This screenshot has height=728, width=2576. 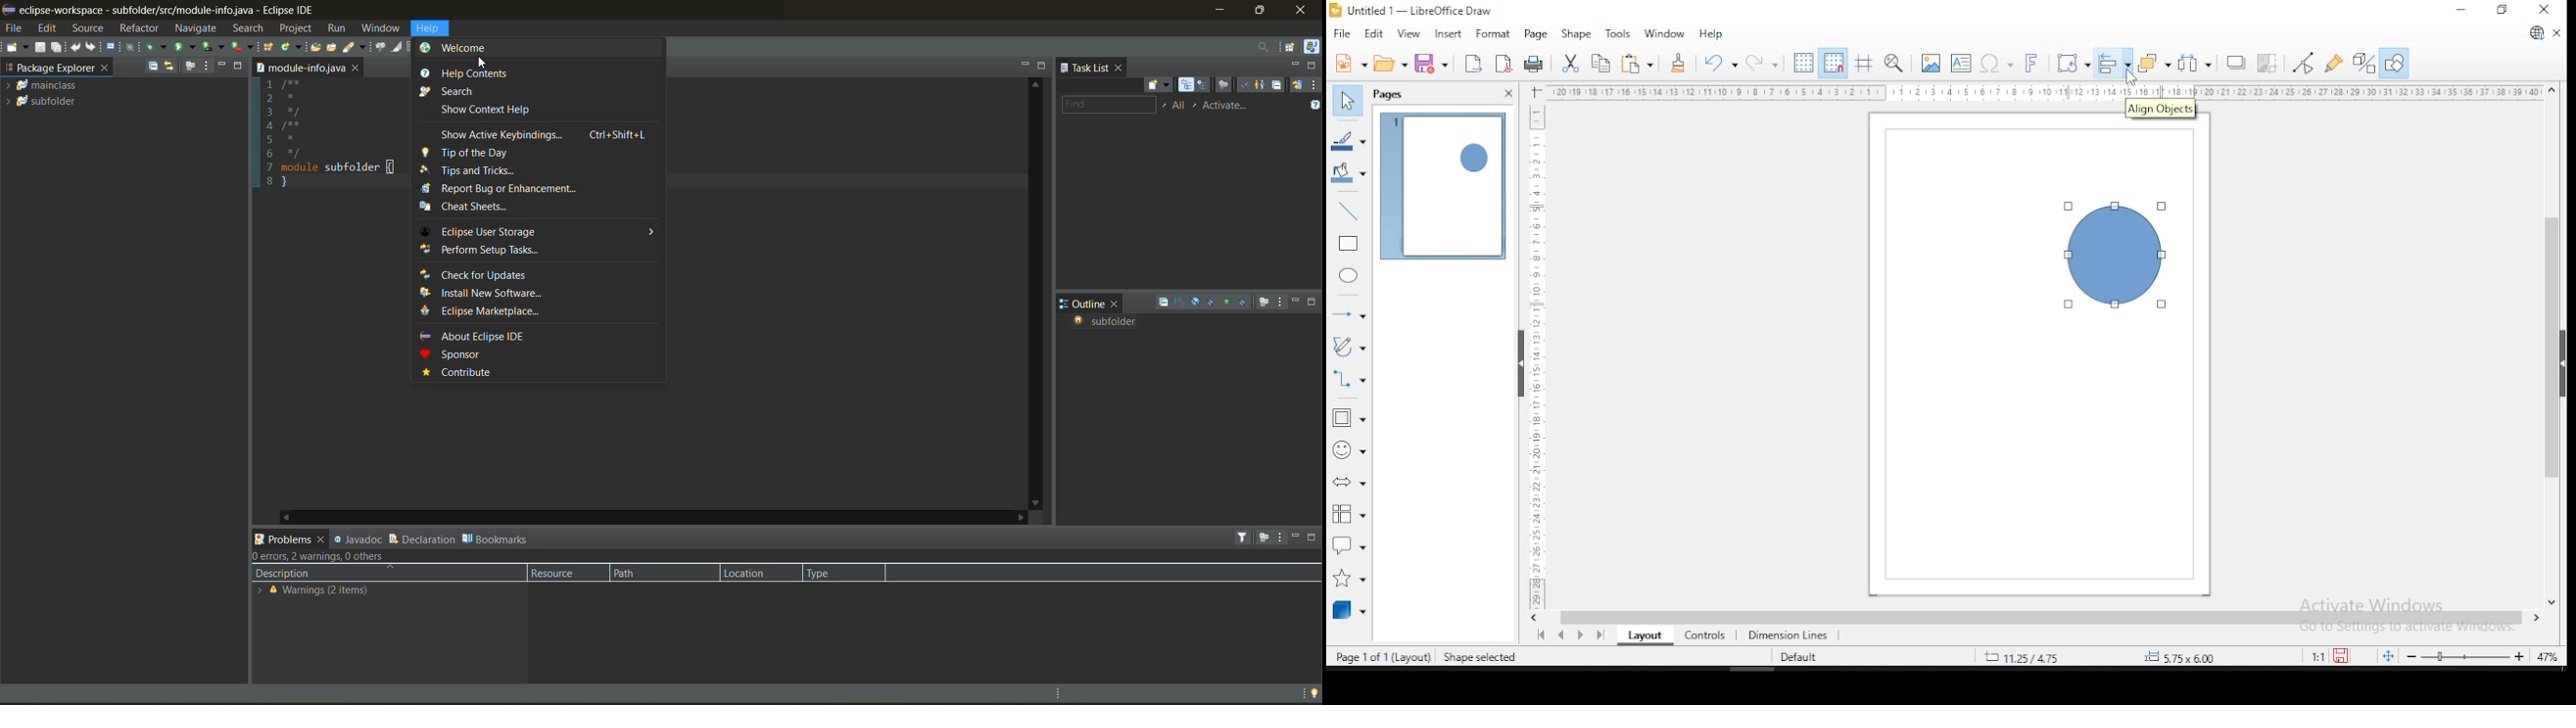 I want to click on page 1 of 1 (layout), so click(x=1384, y=656).